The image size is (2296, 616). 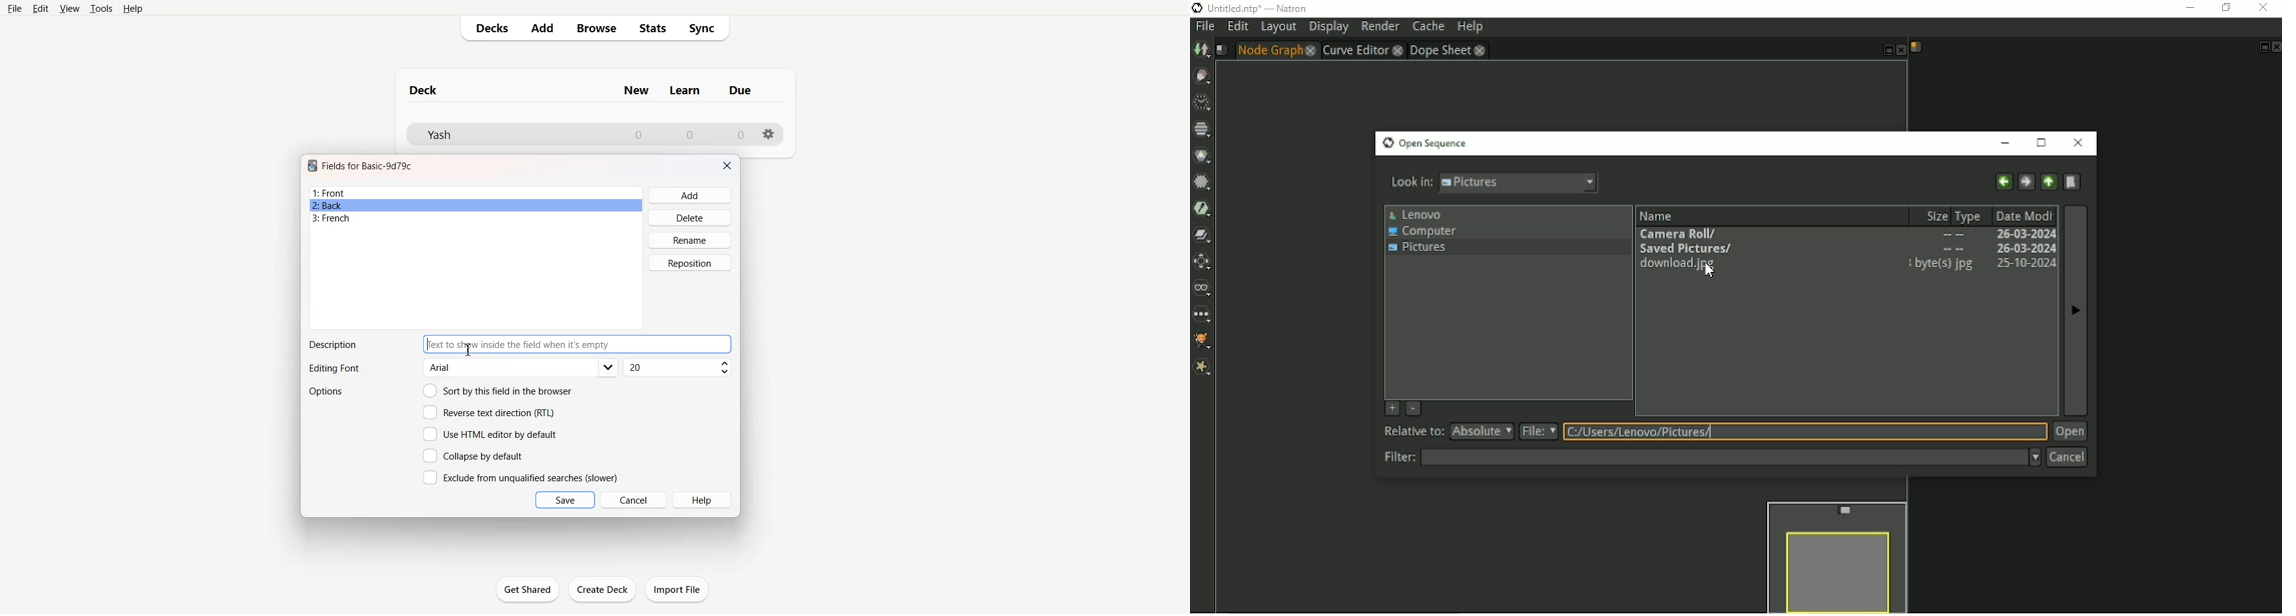 I want to click on Close, so click(x=727, y=166).